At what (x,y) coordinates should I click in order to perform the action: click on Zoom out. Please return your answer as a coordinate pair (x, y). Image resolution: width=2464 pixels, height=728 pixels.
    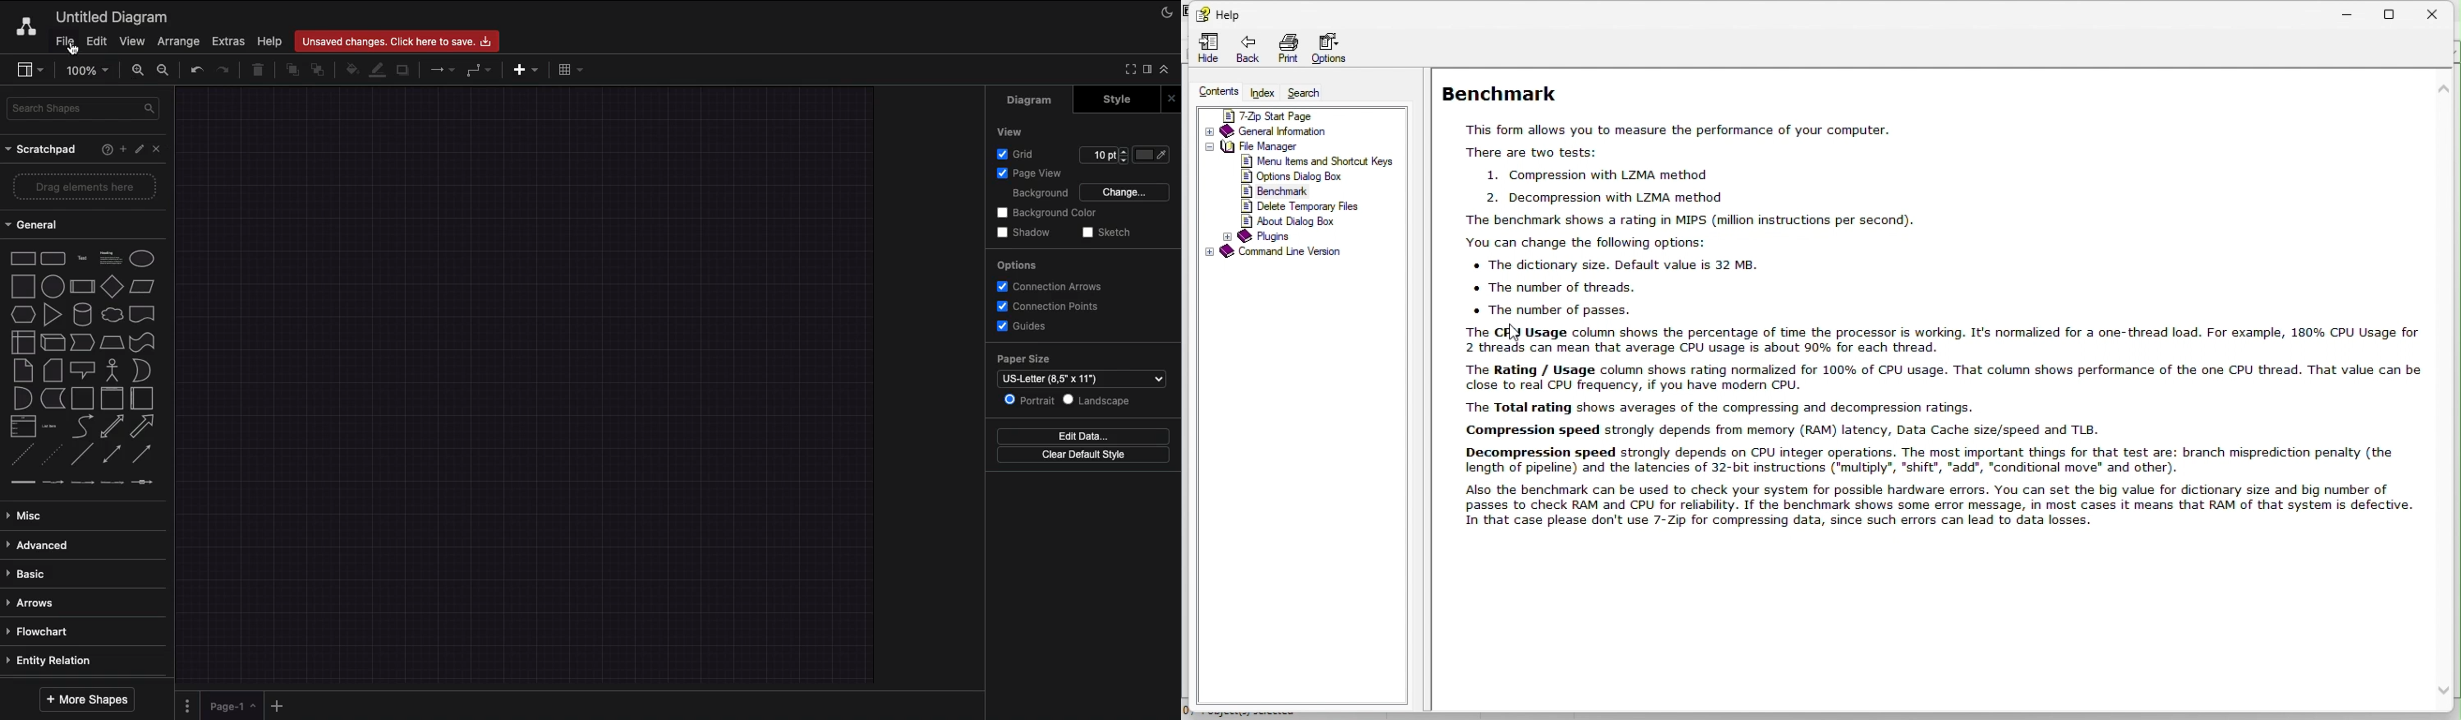
    Looking at the image, I should click on (165, 72).